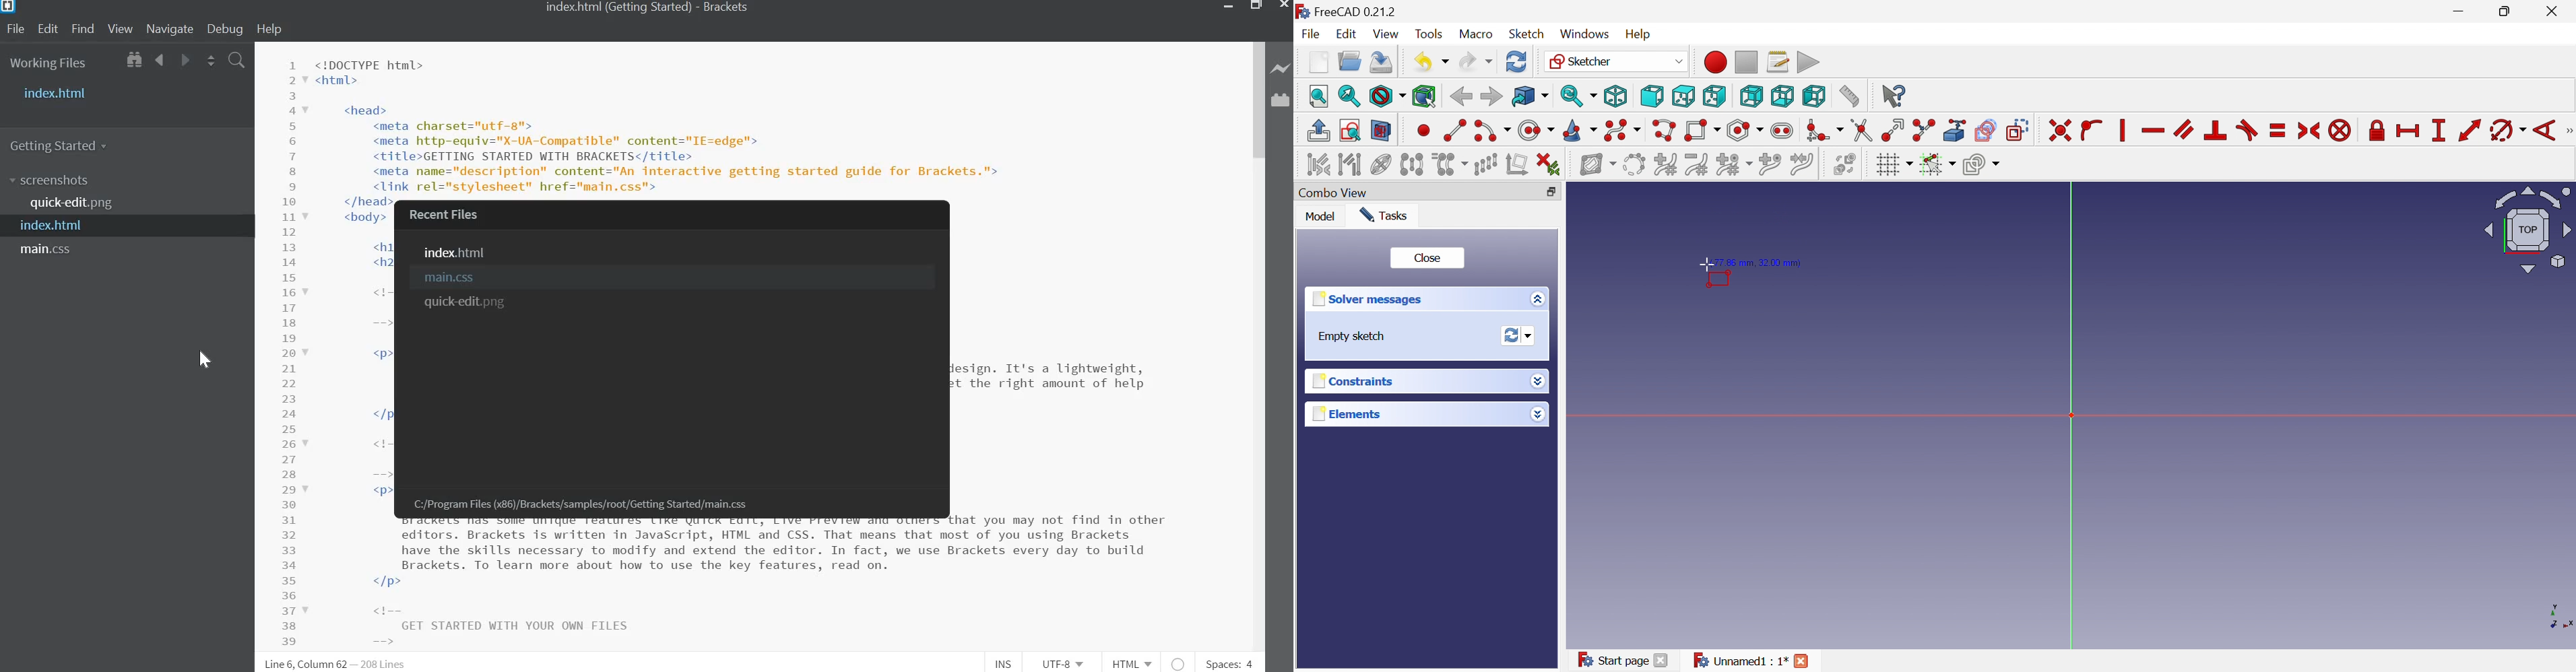  What do you see at coordinates (160, 61) in the screenshot?
I see `Navigate backwards` at bounding box center [160, 61].